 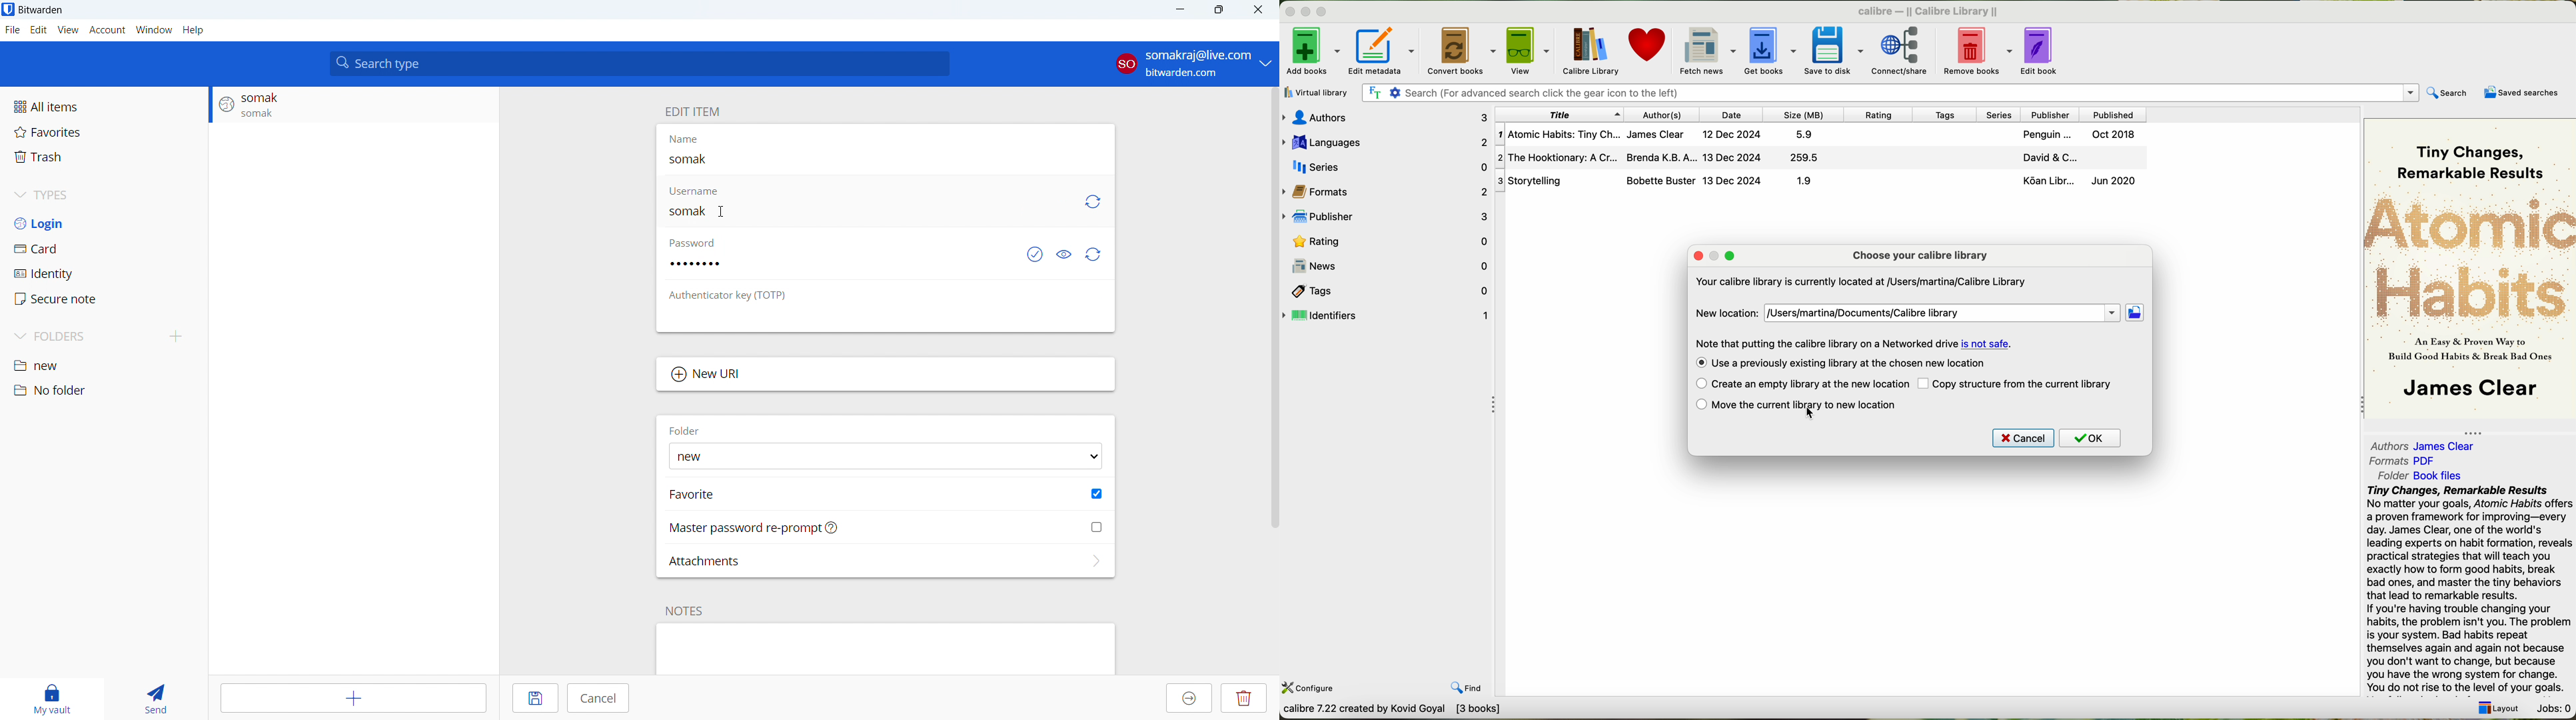 What do you see at coordinates (2026, 384) in the screenshot?
I see `copy structure from the current library` at bounding box center [2026, 384].